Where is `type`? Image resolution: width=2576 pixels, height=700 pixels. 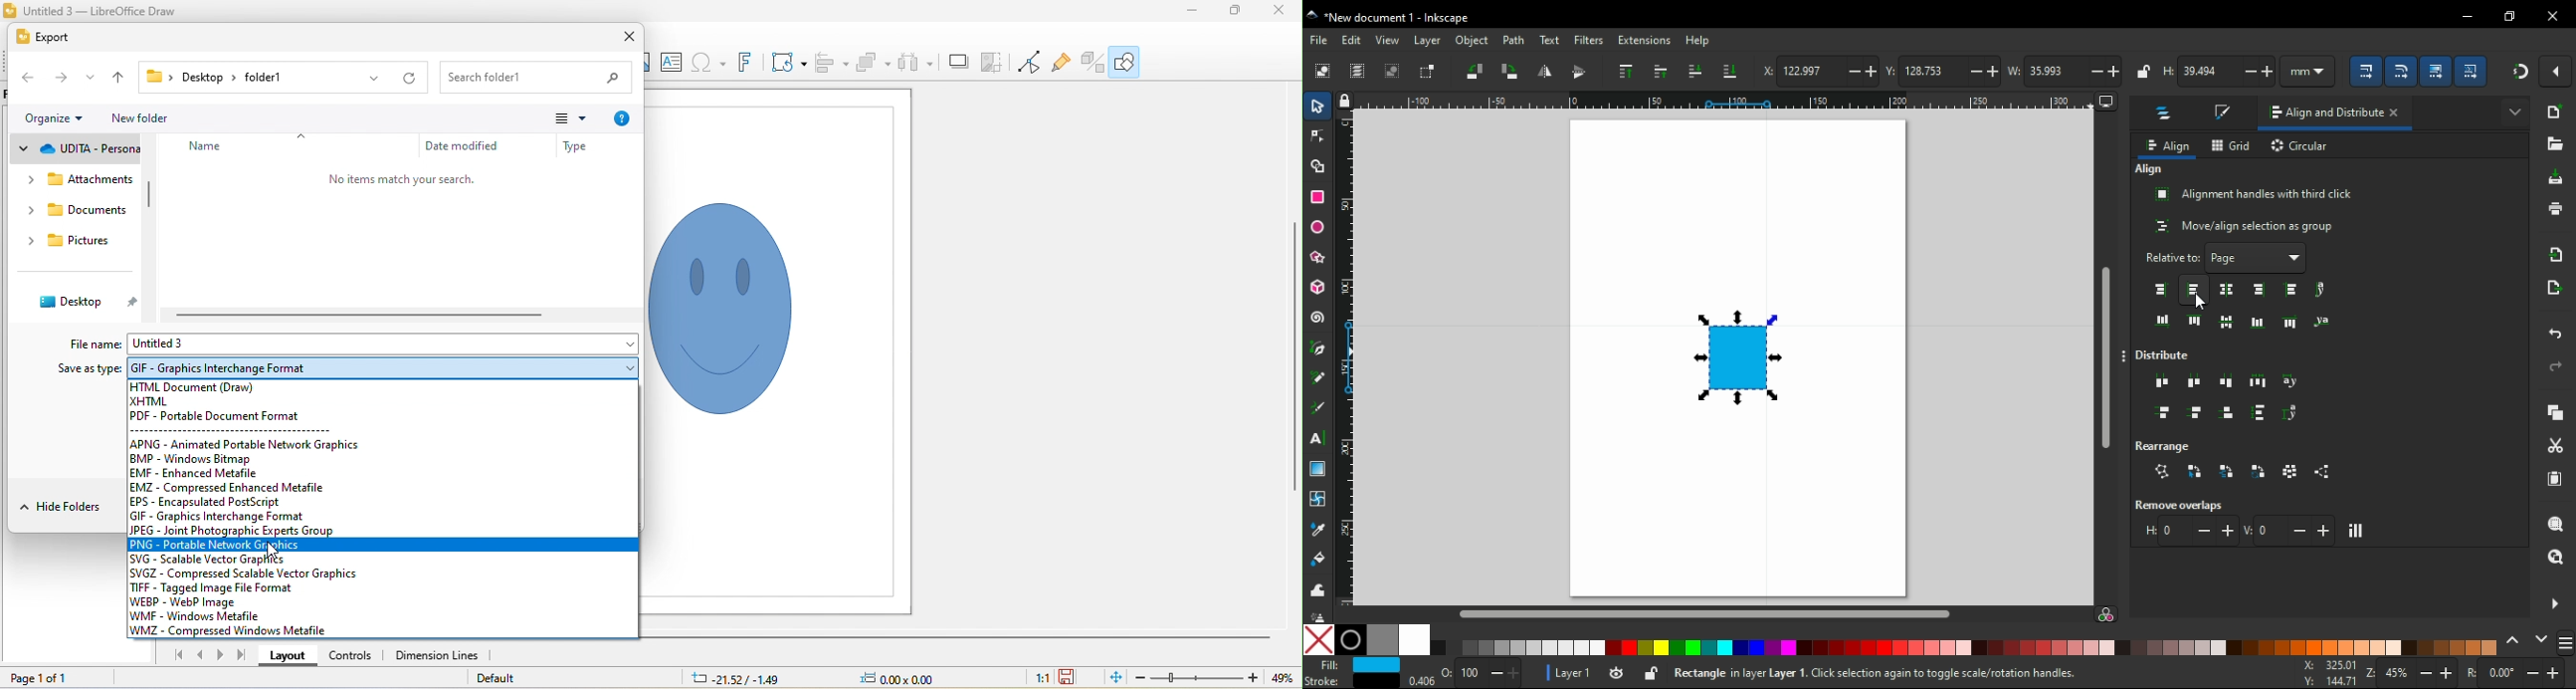 type is located at coordinates (578, 148).